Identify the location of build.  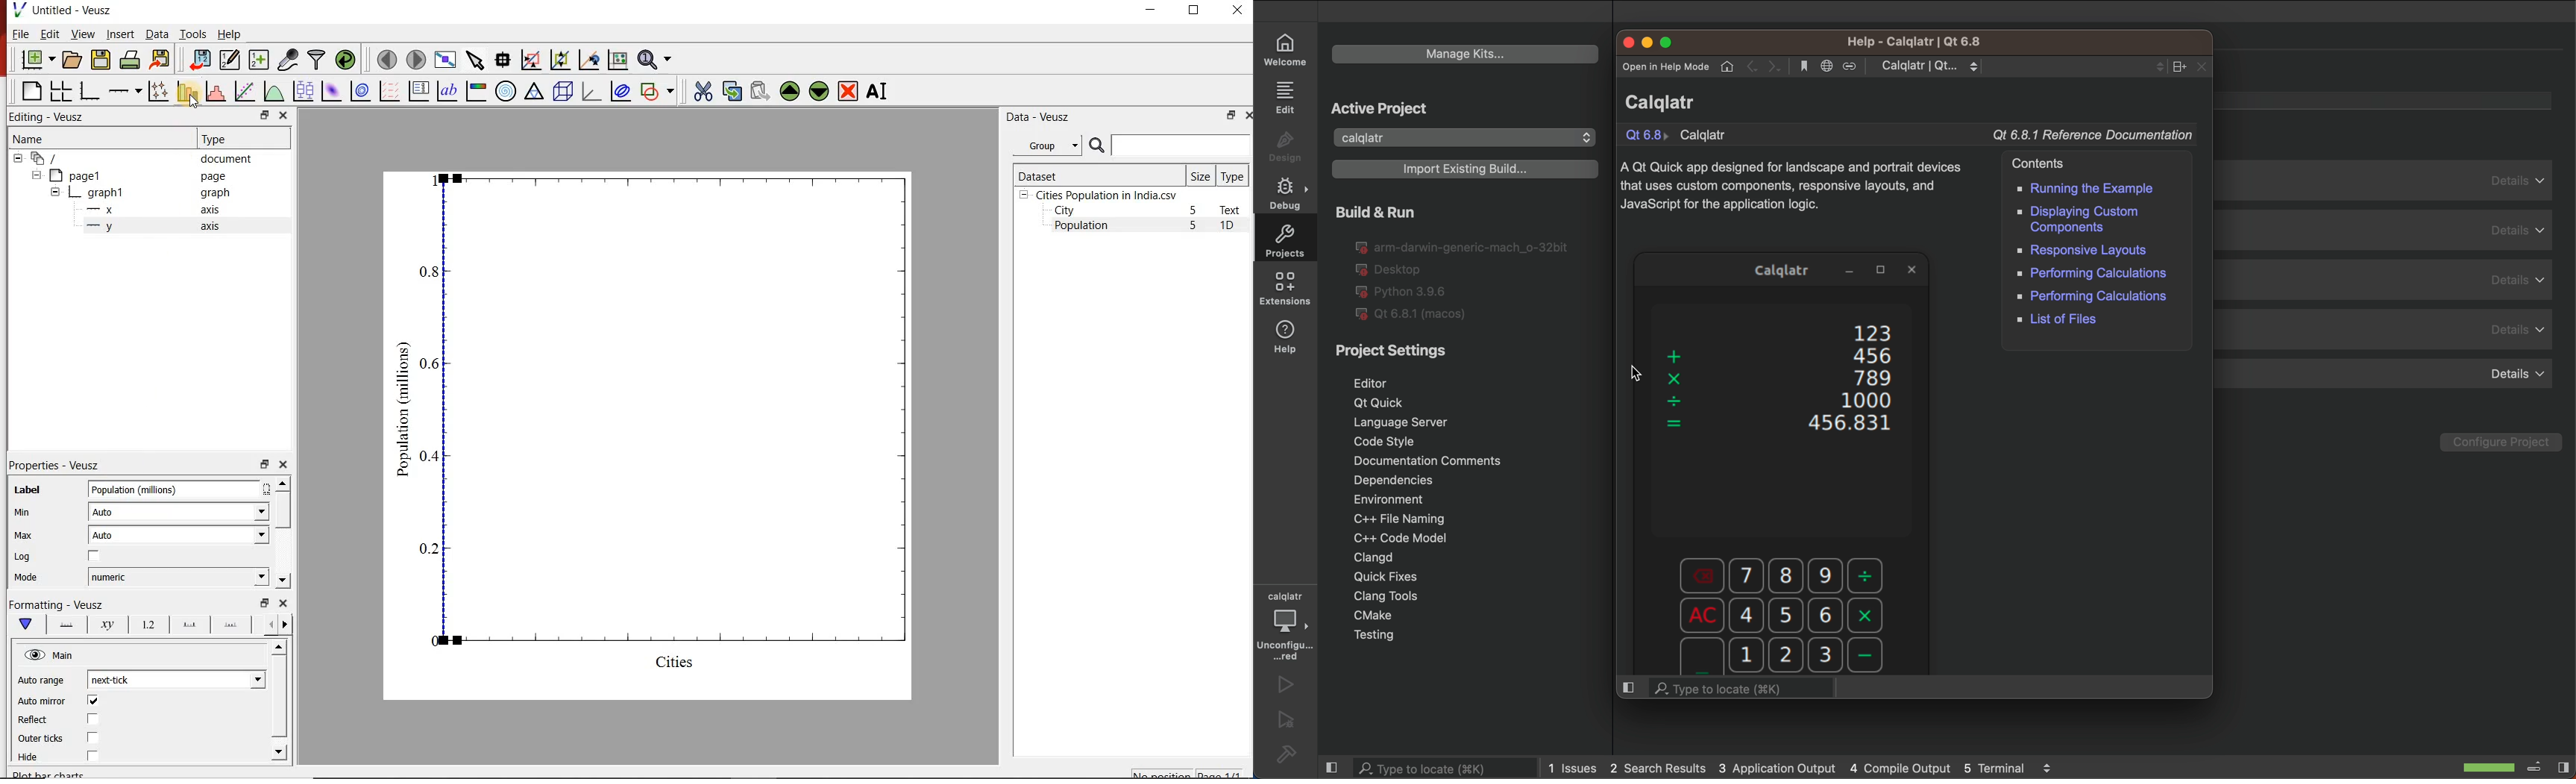
(1289, 752).